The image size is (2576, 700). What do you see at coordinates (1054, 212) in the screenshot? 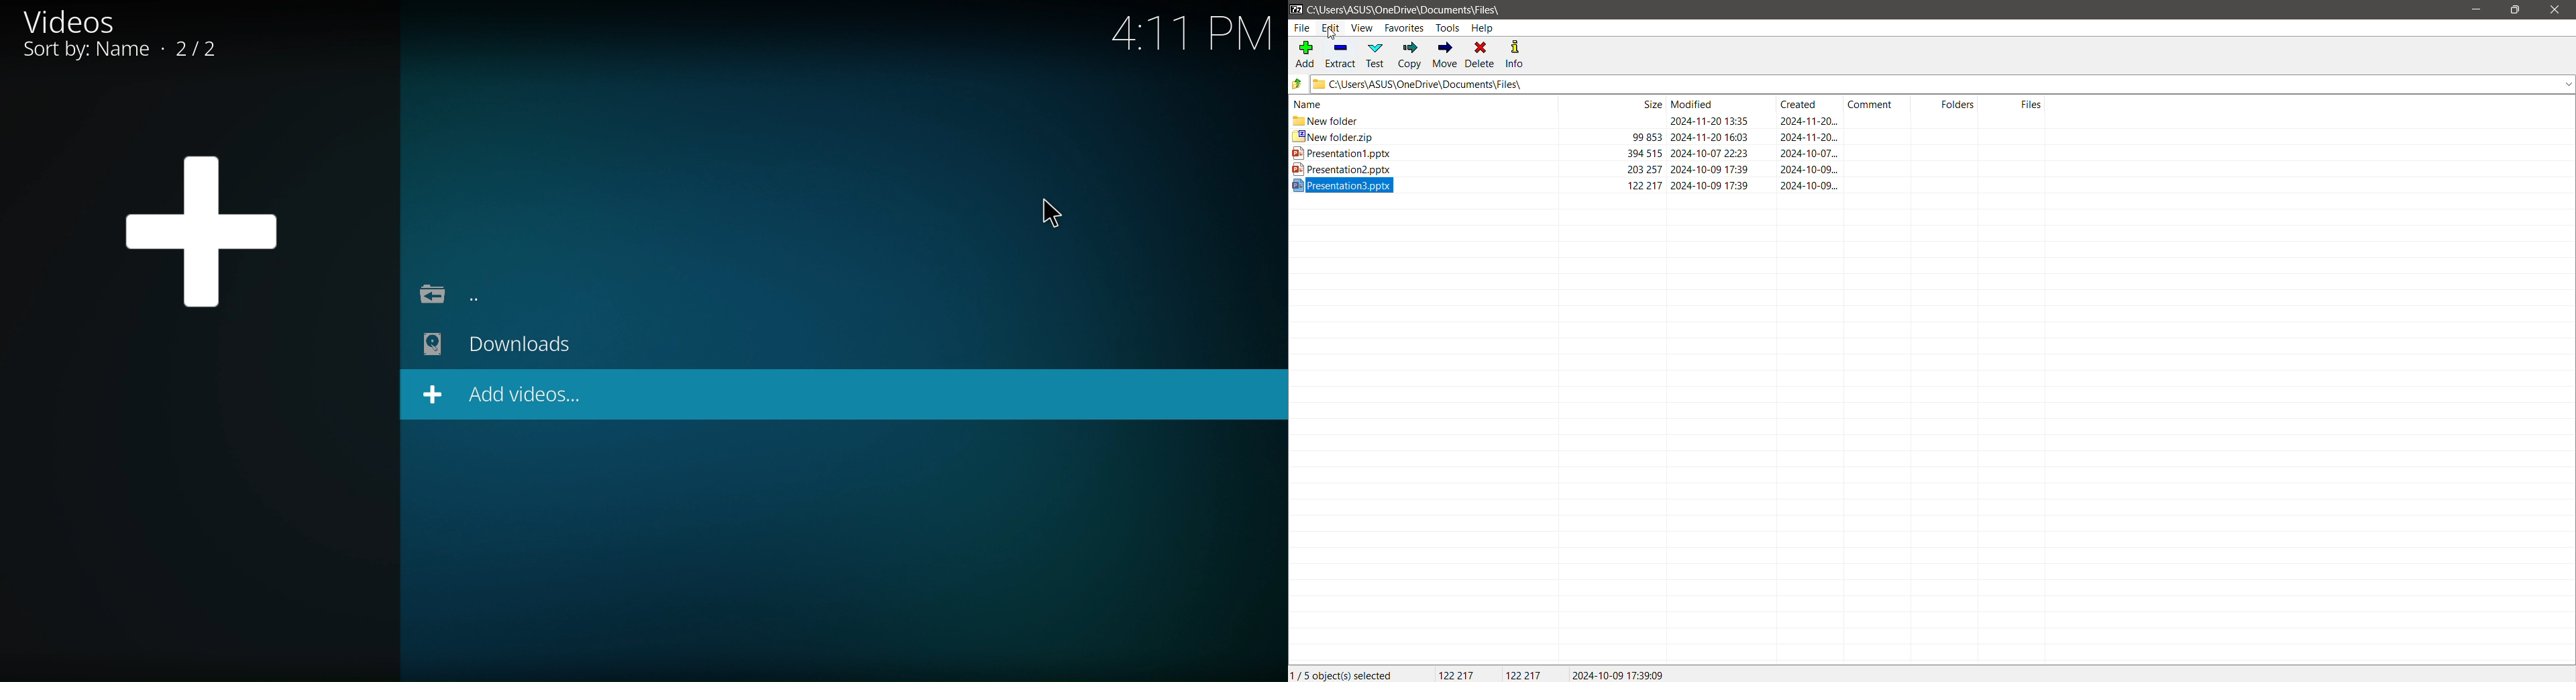
I see `Pointer  Cursor` at bounding box center [1054, 212].